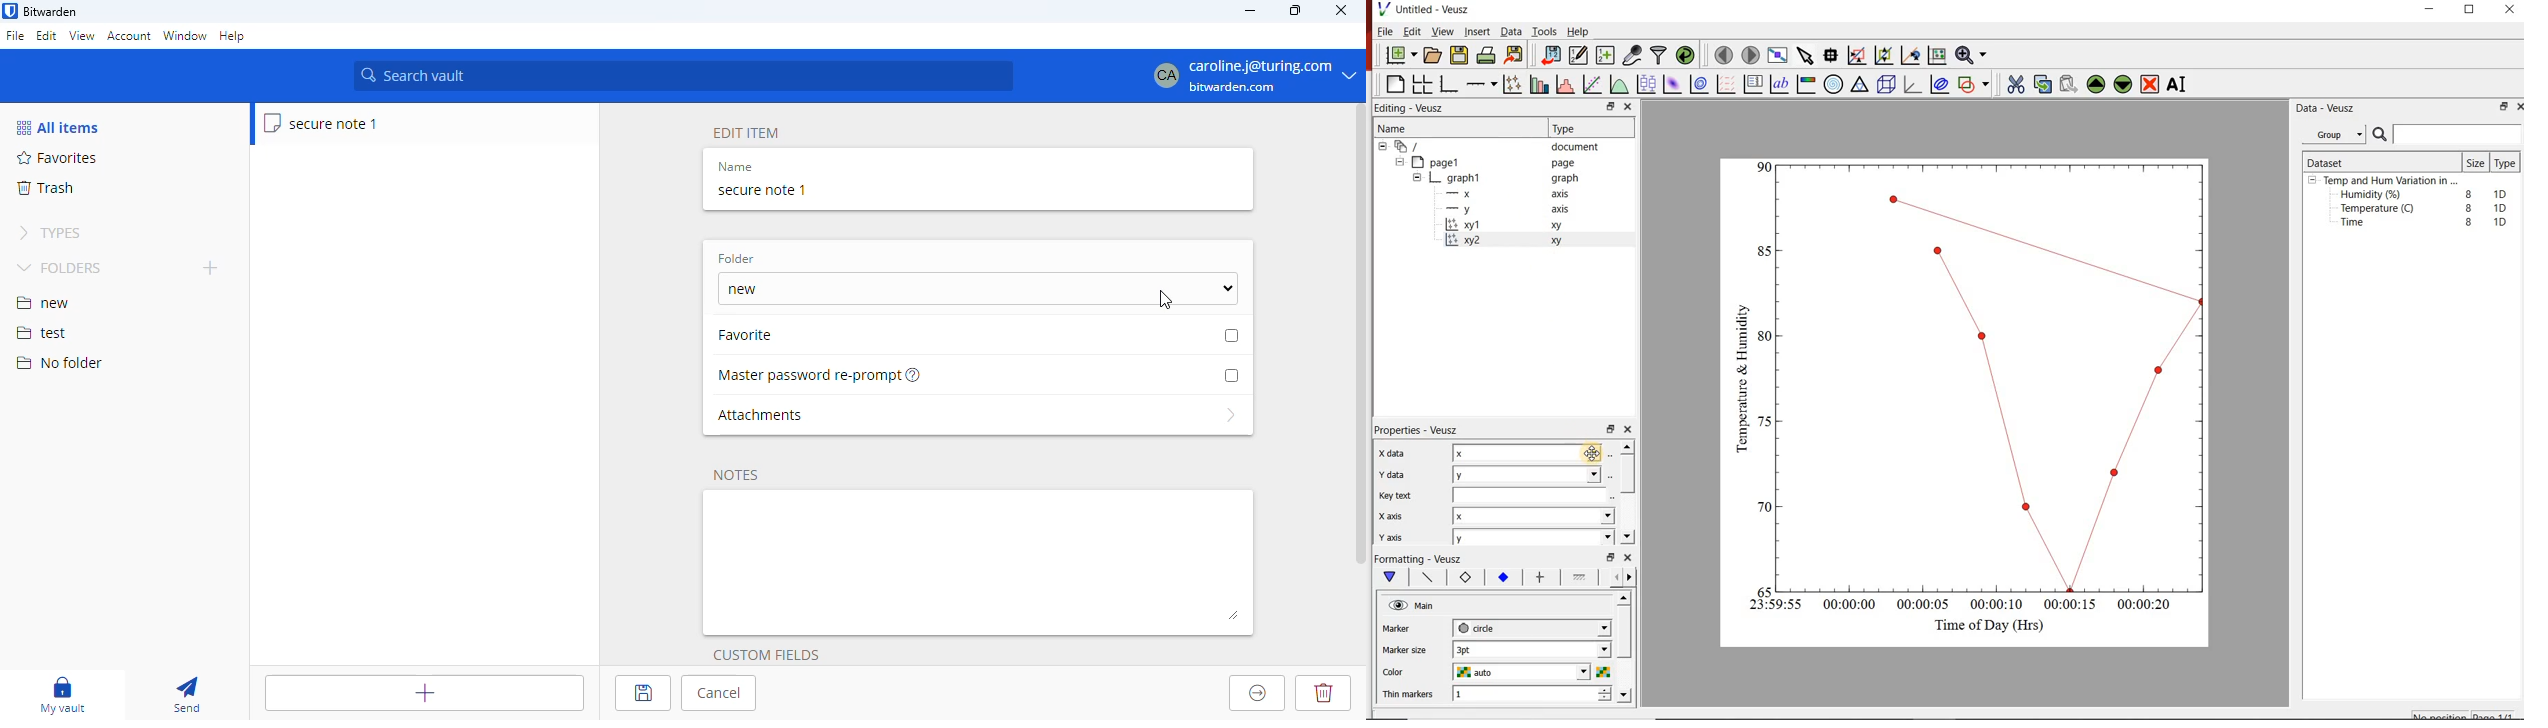 The height and width of the screenshot is (728, 2548). I want to click on help, so click(233, 37).